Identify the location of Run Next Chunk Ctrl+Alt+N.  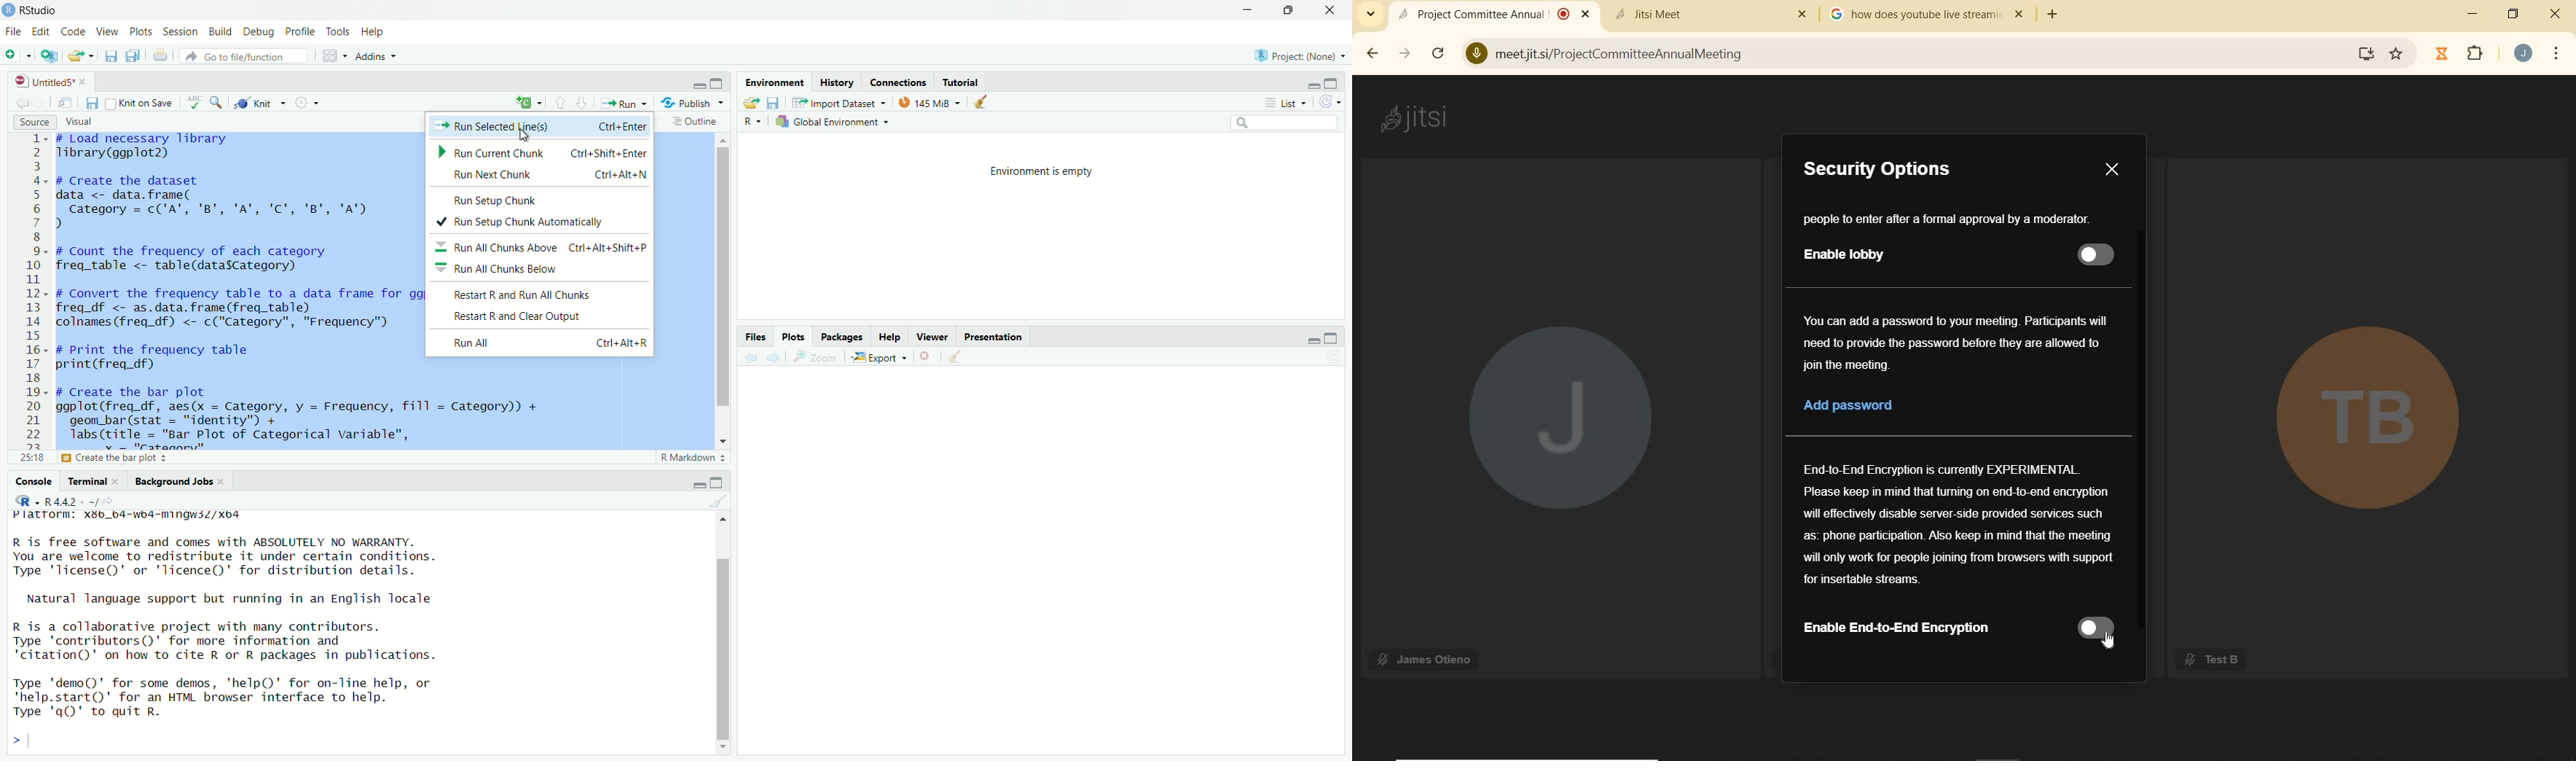
(538, 177).